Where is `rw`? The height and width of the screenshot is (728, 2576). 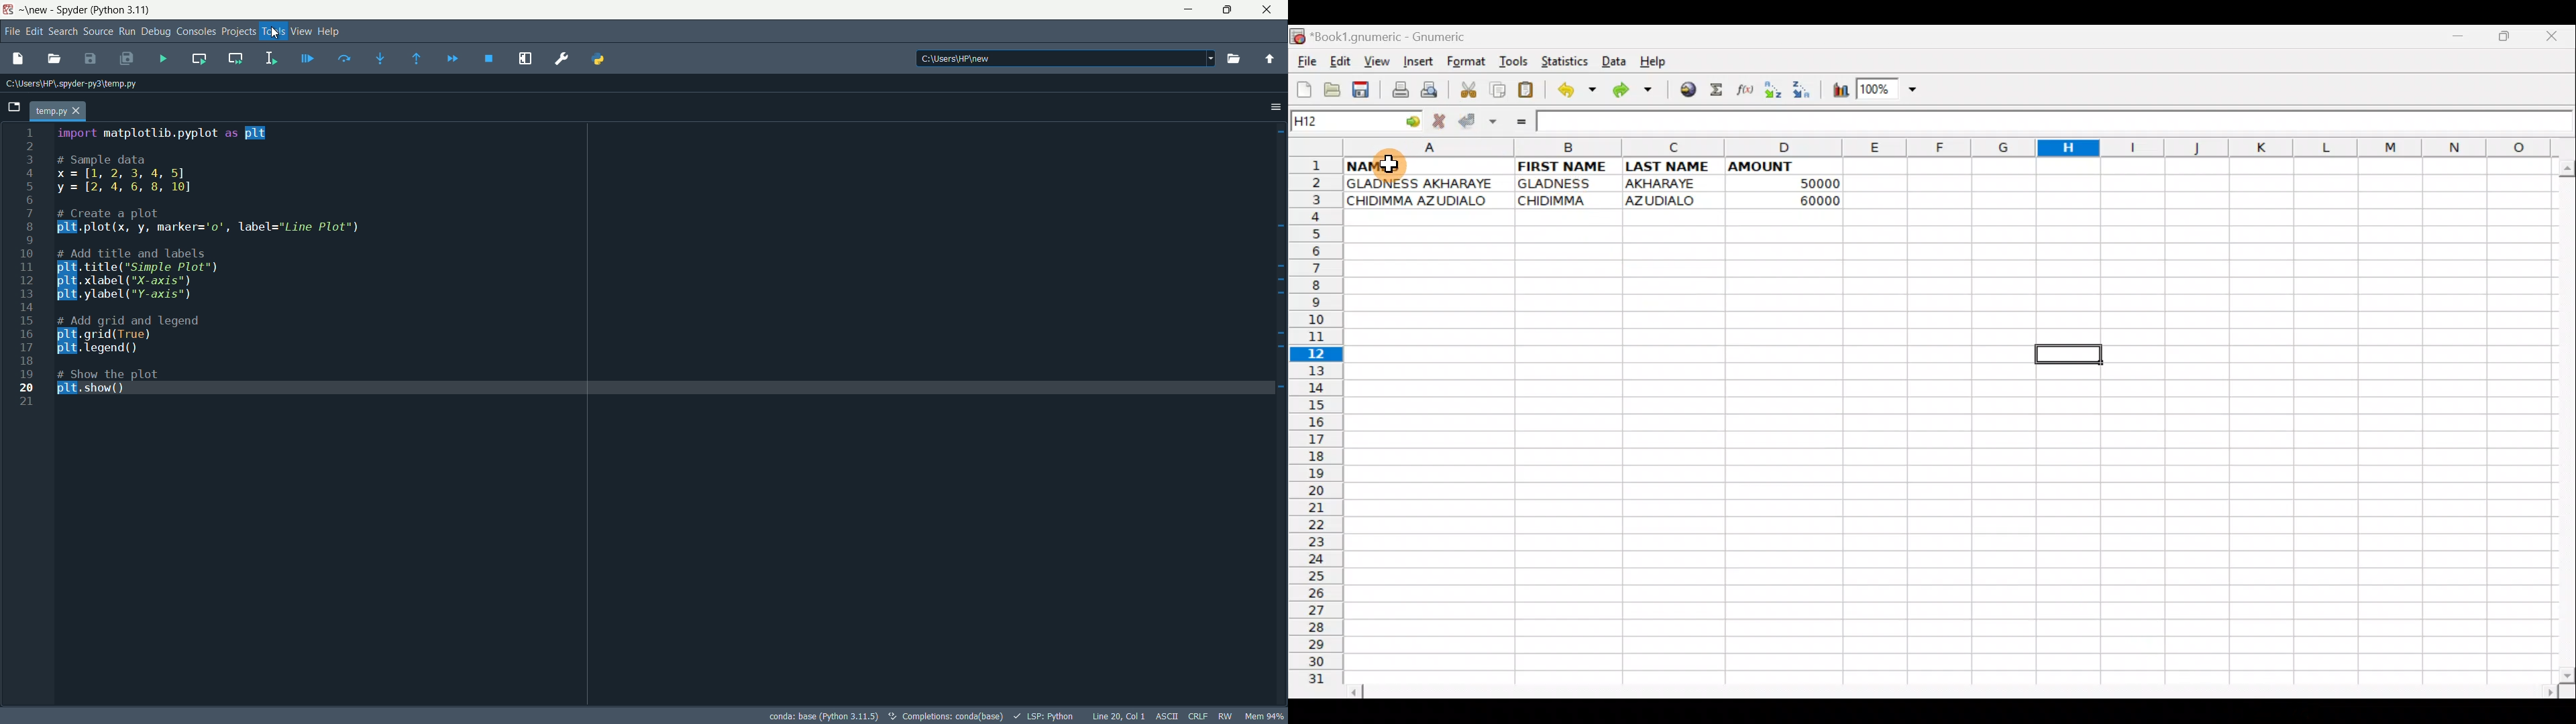
rw is located at coordinates (1225, 716).